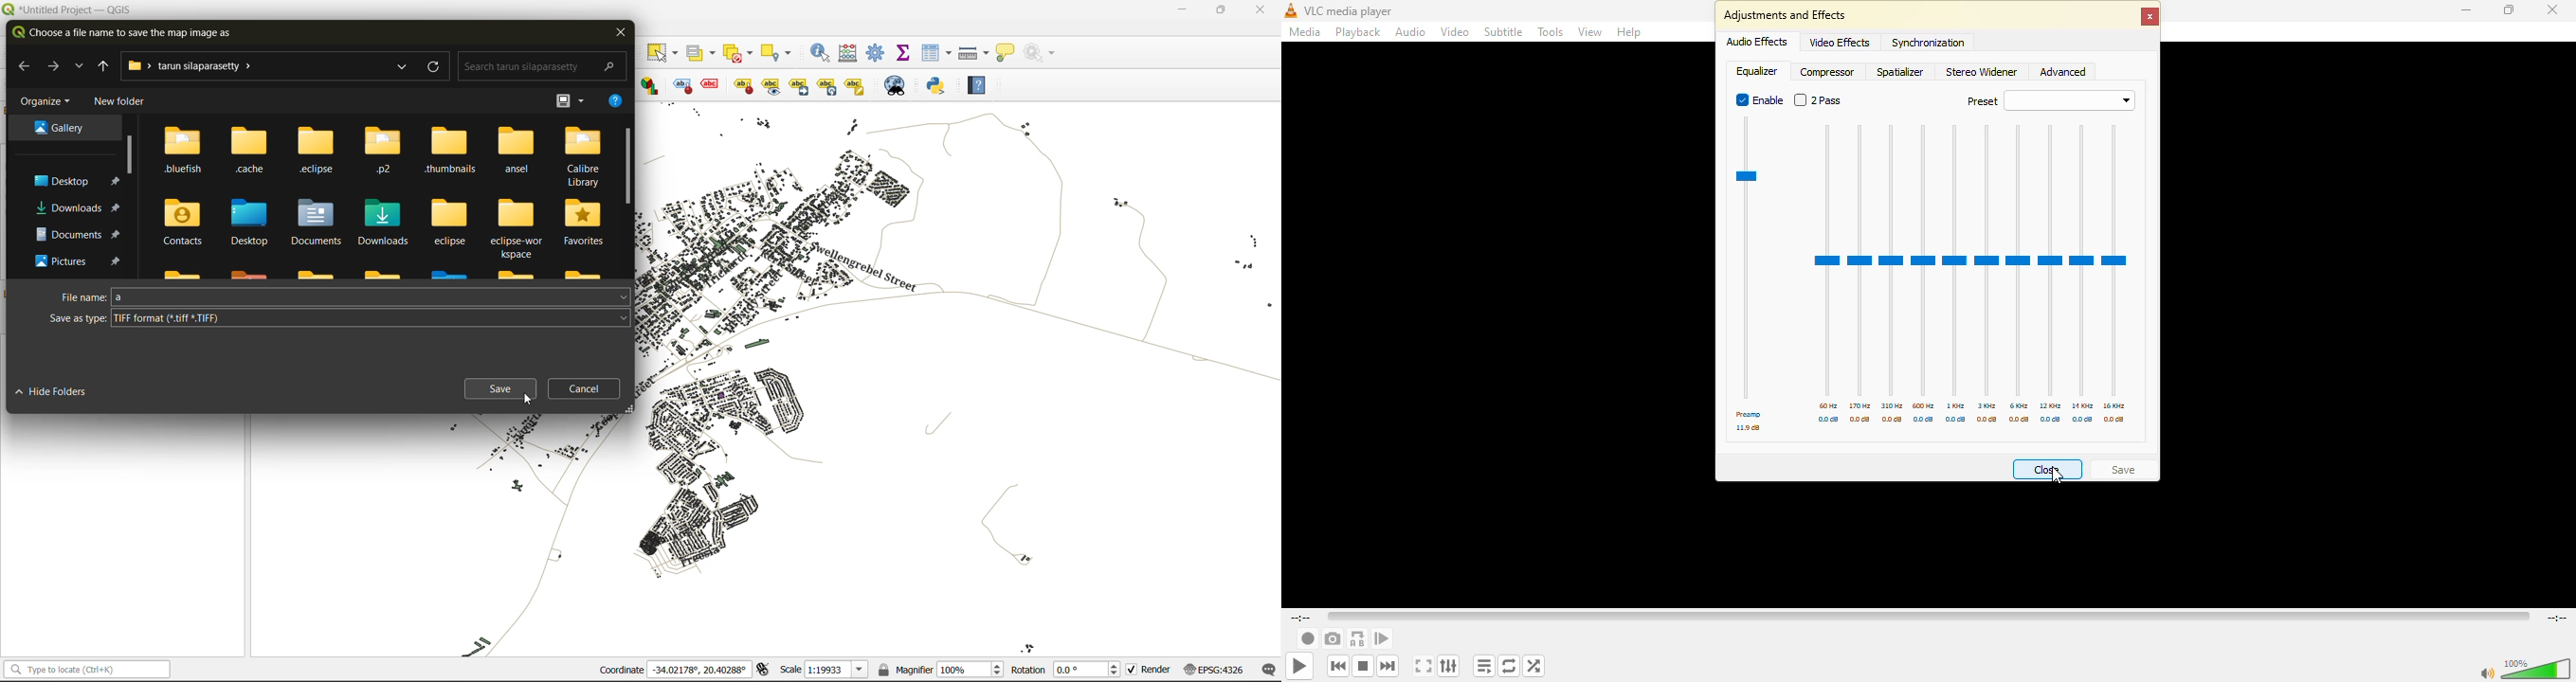 This screenshot has height=700, width=2576. I want to click on video effects, so click(1840, 43).